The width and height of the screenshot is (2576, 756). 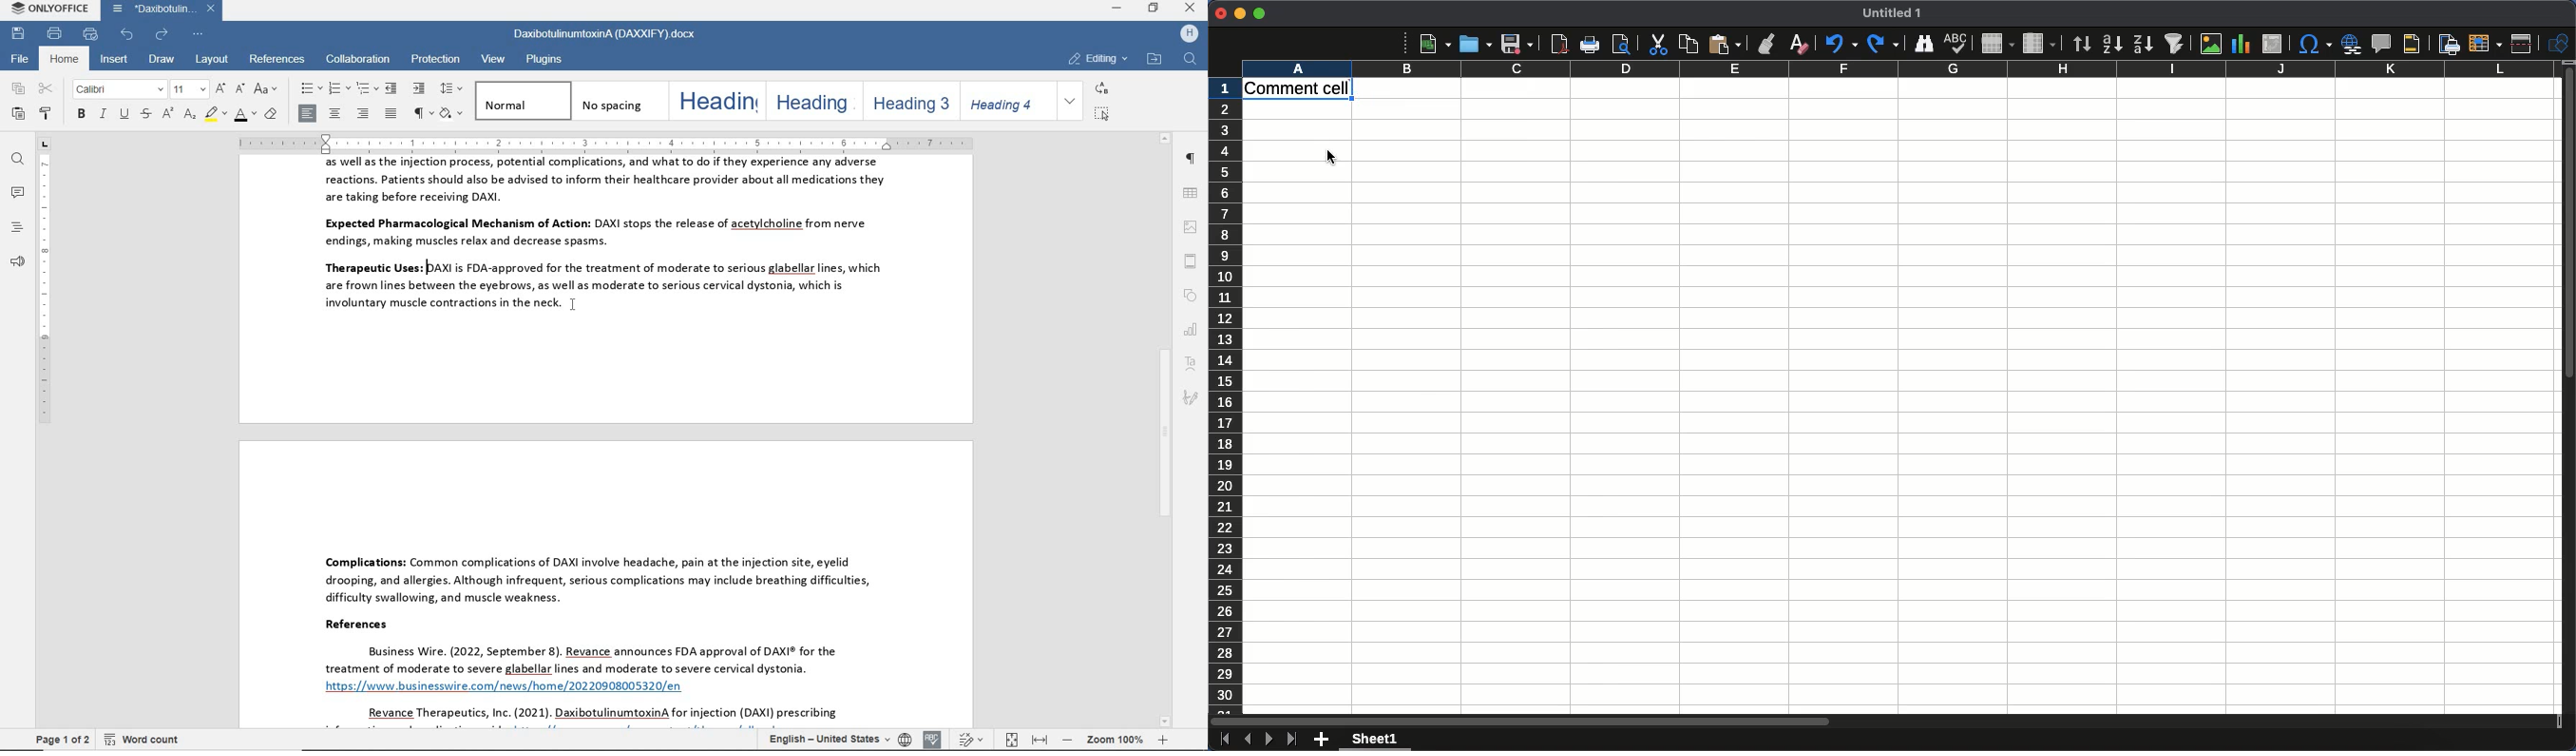 I want to click on superscript, so click(x=167, y=115).